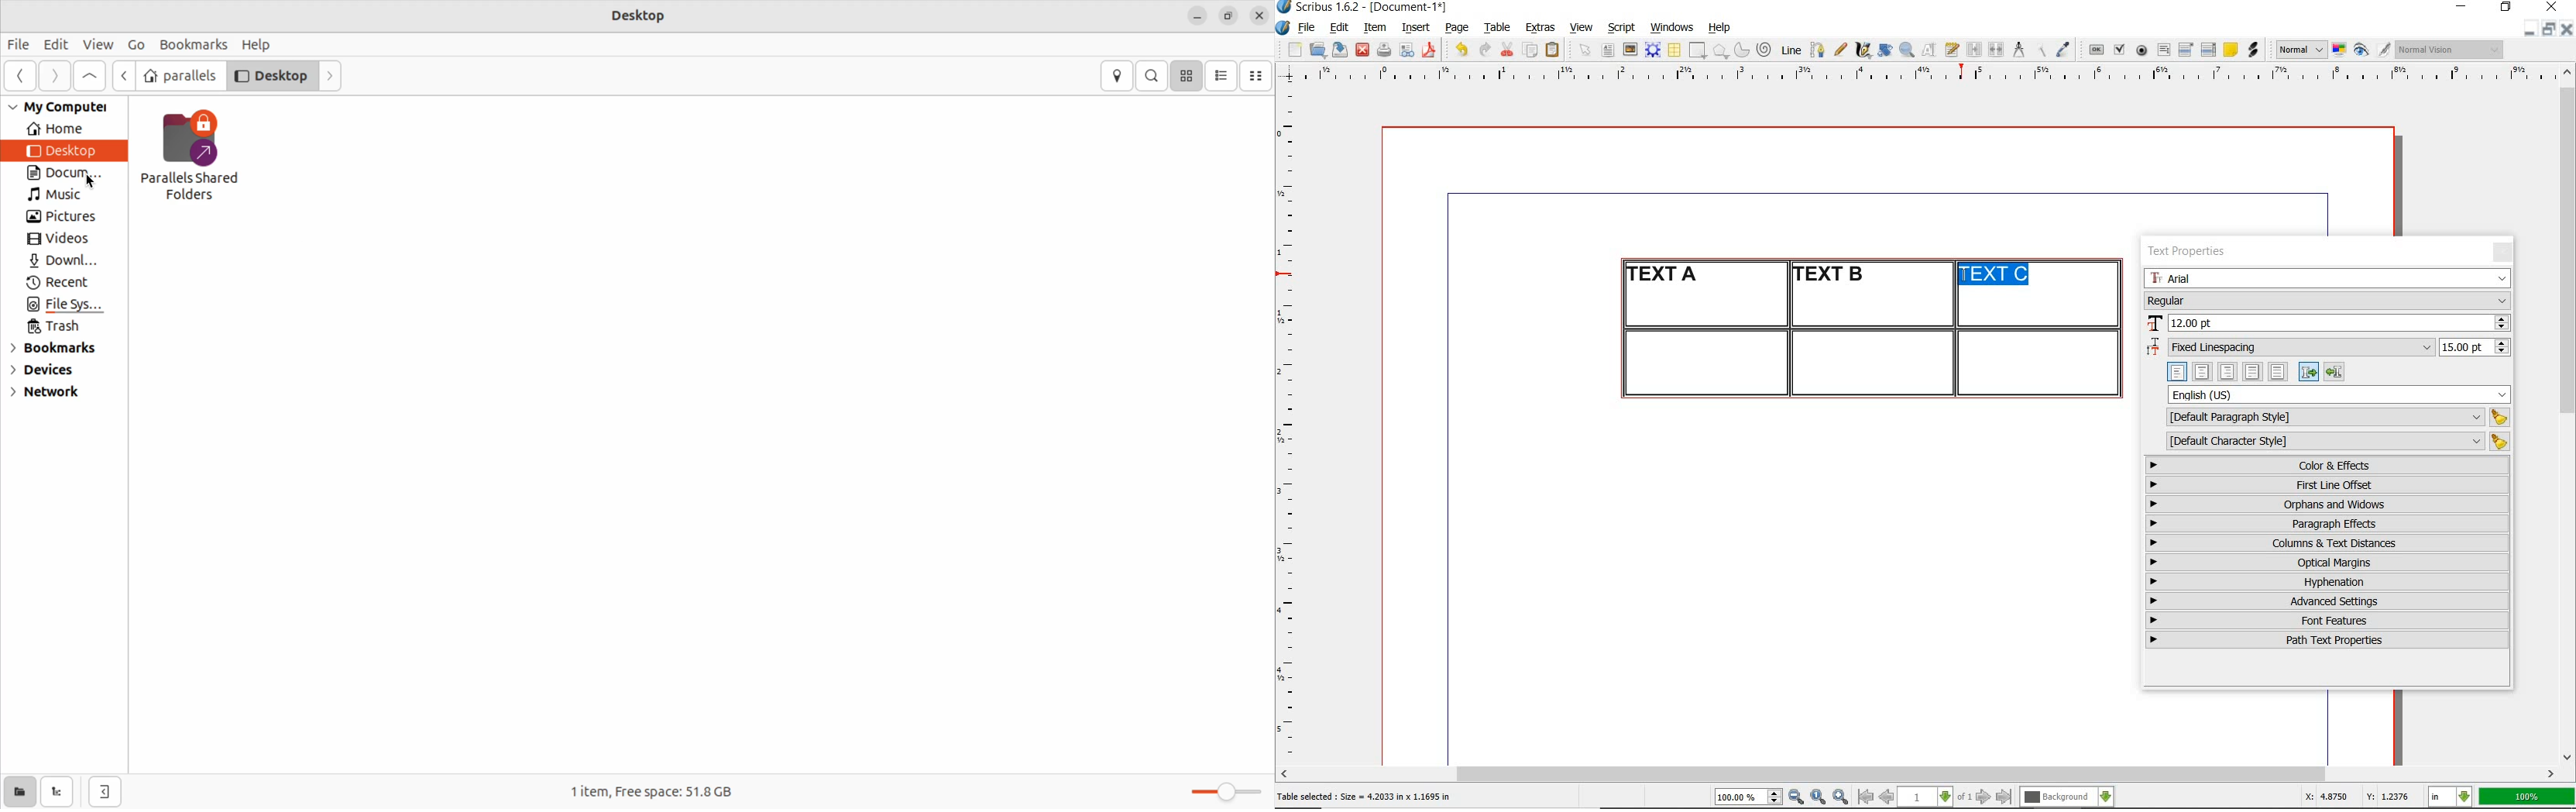 This screenshot has width=2576, height=812. Describe the element at coordinates (1531, 51) in the screenshot. I see `copy` at that location.